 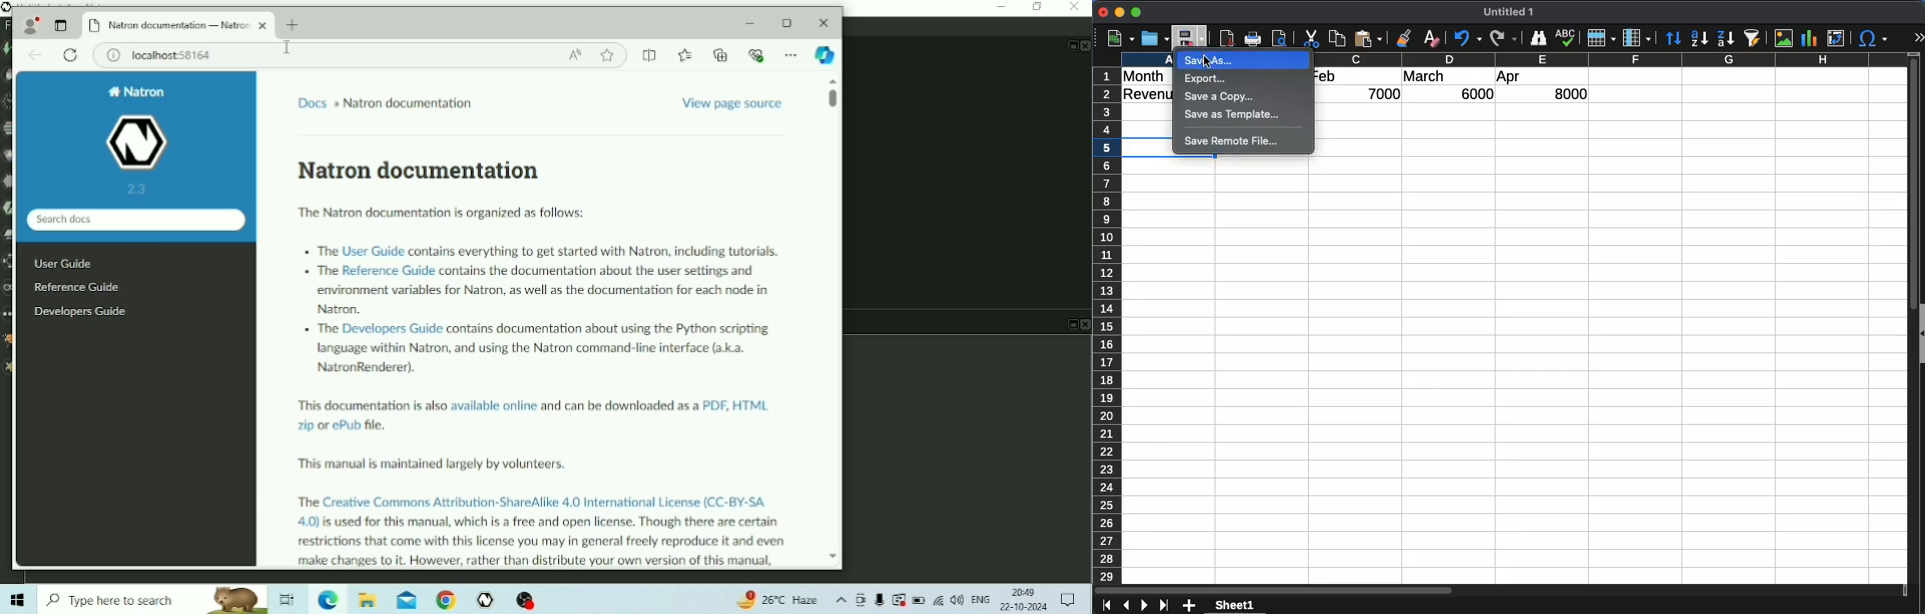 What do you see at coordinates (1539, 38) in the screenshot?
I see `finder` at bounding box center [1539, 38].